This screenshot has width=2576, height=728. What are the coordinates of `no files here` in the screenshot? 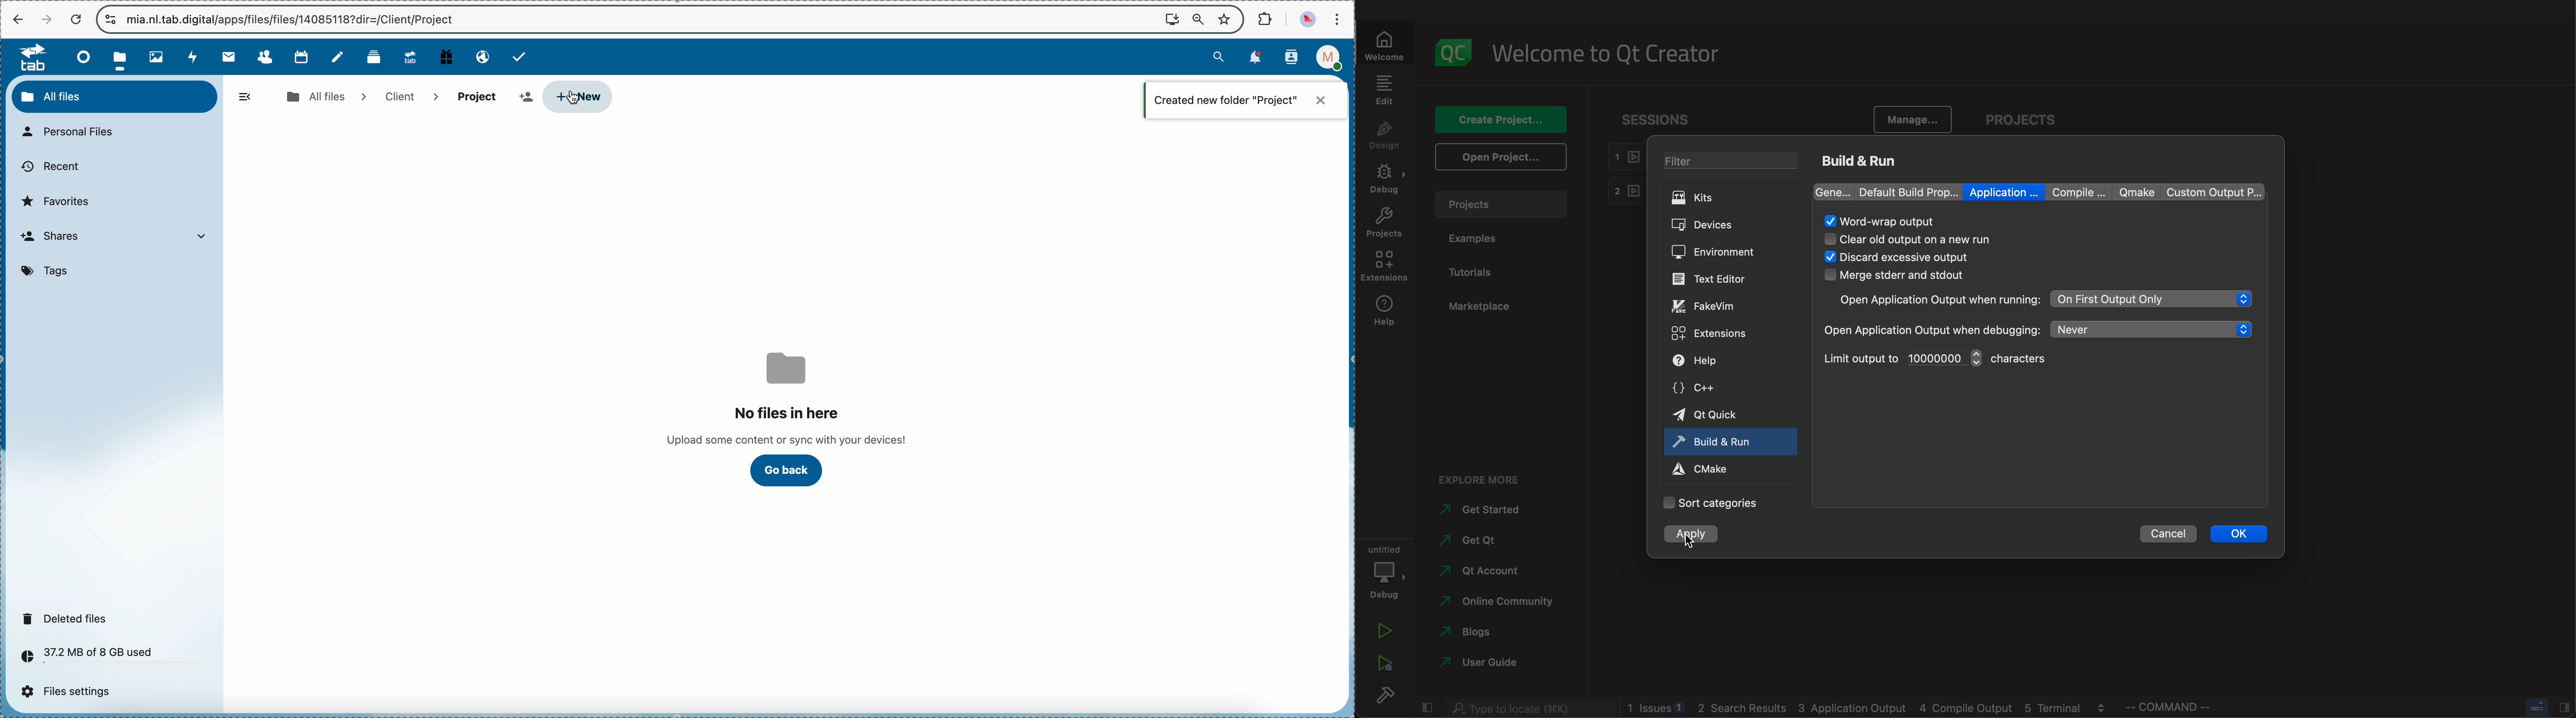 It's located at (808, 415).